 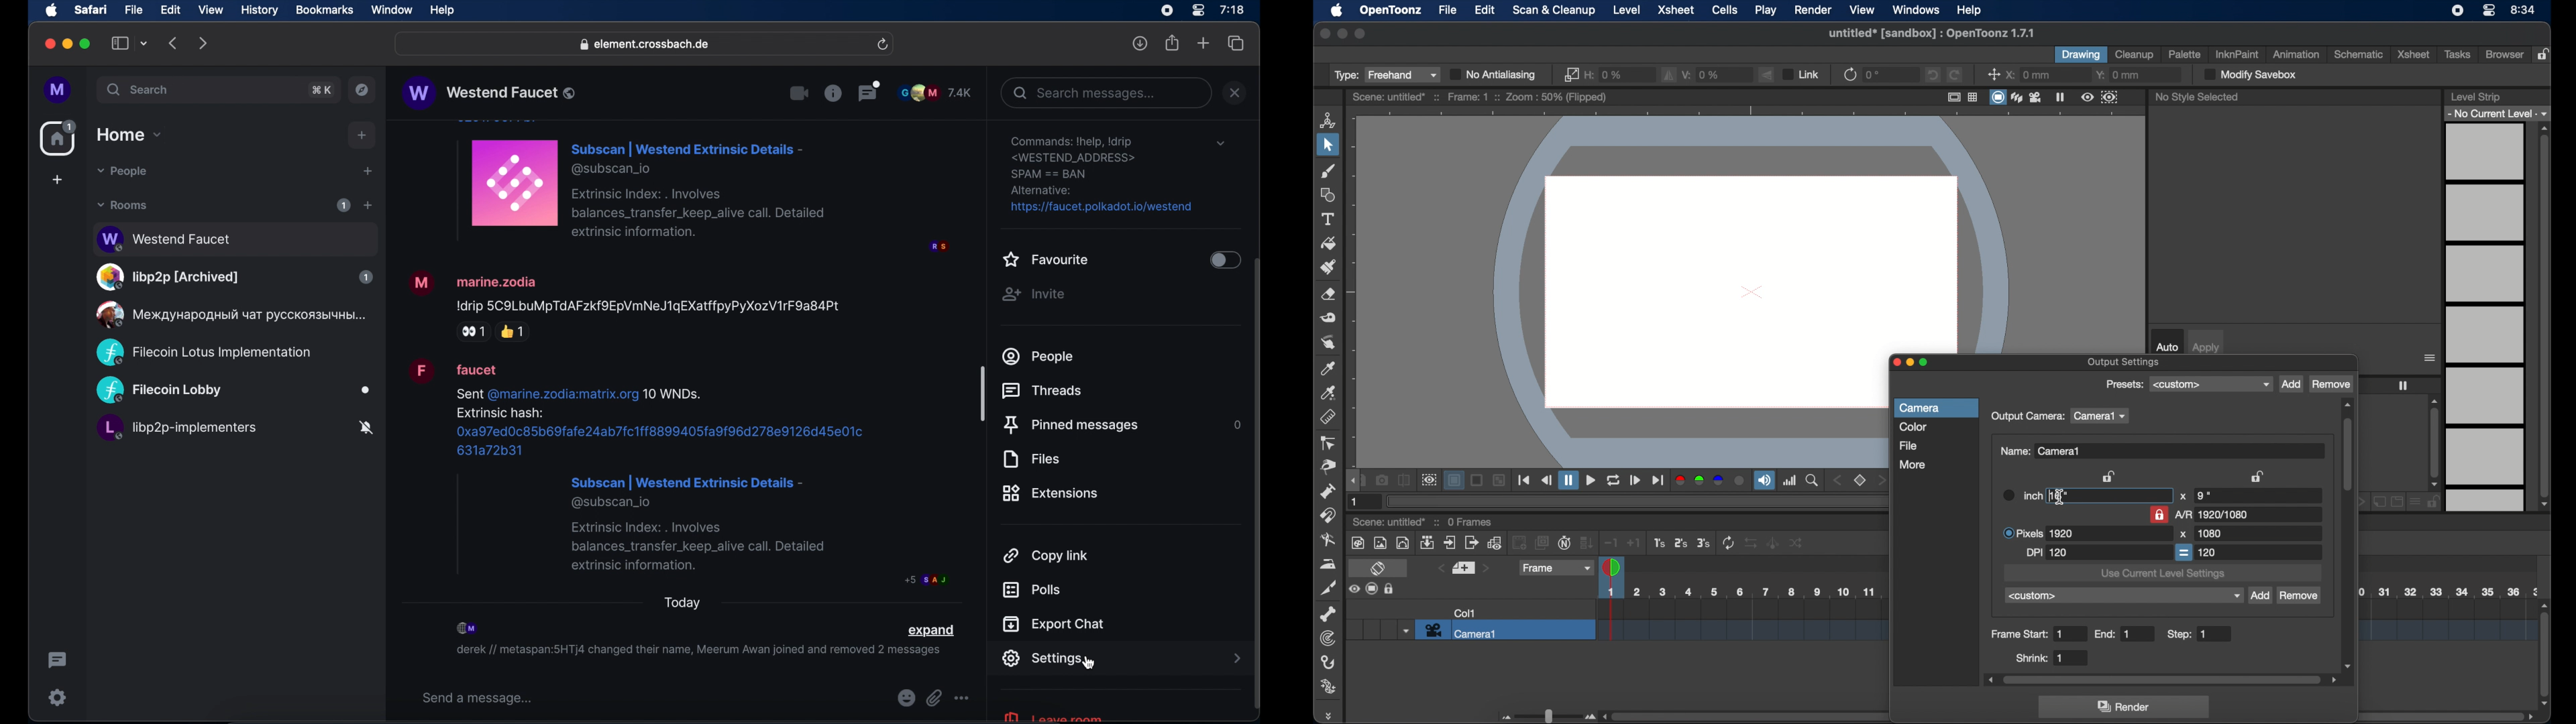 What do you see at coordinates (229, 314) in the screenshot?
I see `public room` at bounding box center [229, 314].